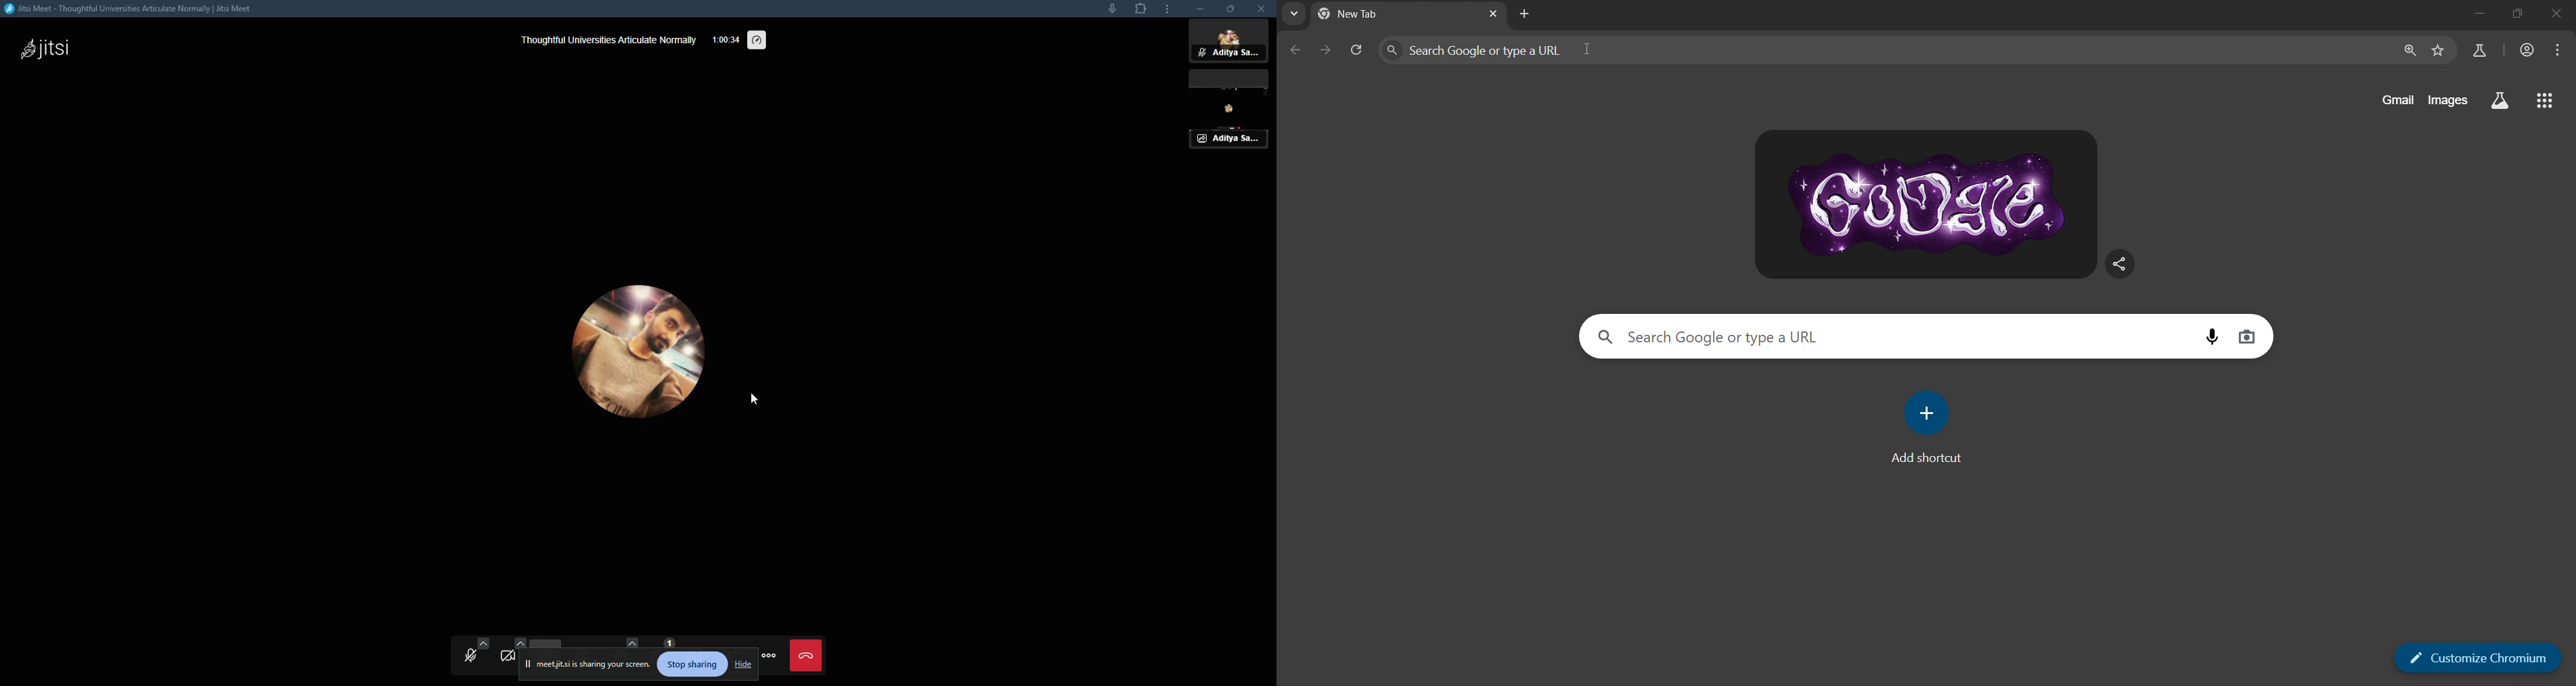  Describe the element at coordinates (508, 657) in the screenshot. I see `video off` at that location.